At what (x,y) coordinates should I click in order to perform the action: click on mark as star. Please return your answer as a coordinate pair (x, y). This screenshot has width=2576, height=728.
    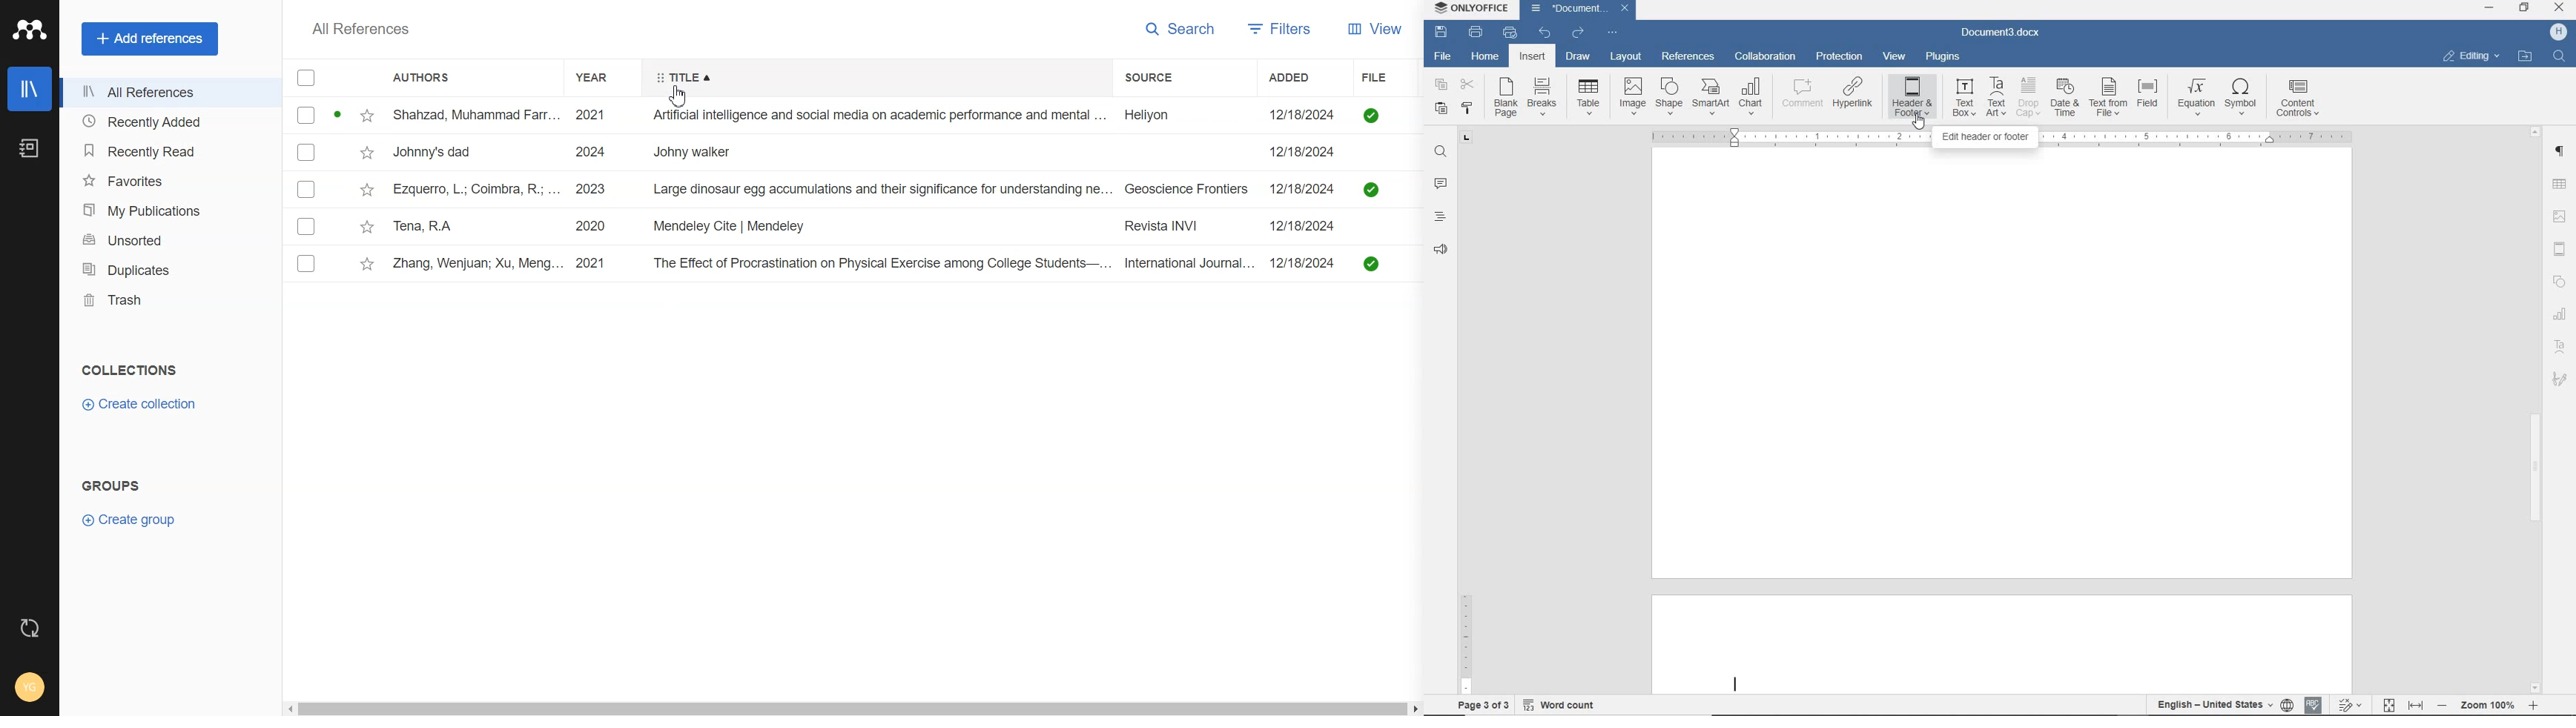
    Looking at the image, I should click on (365, 225).